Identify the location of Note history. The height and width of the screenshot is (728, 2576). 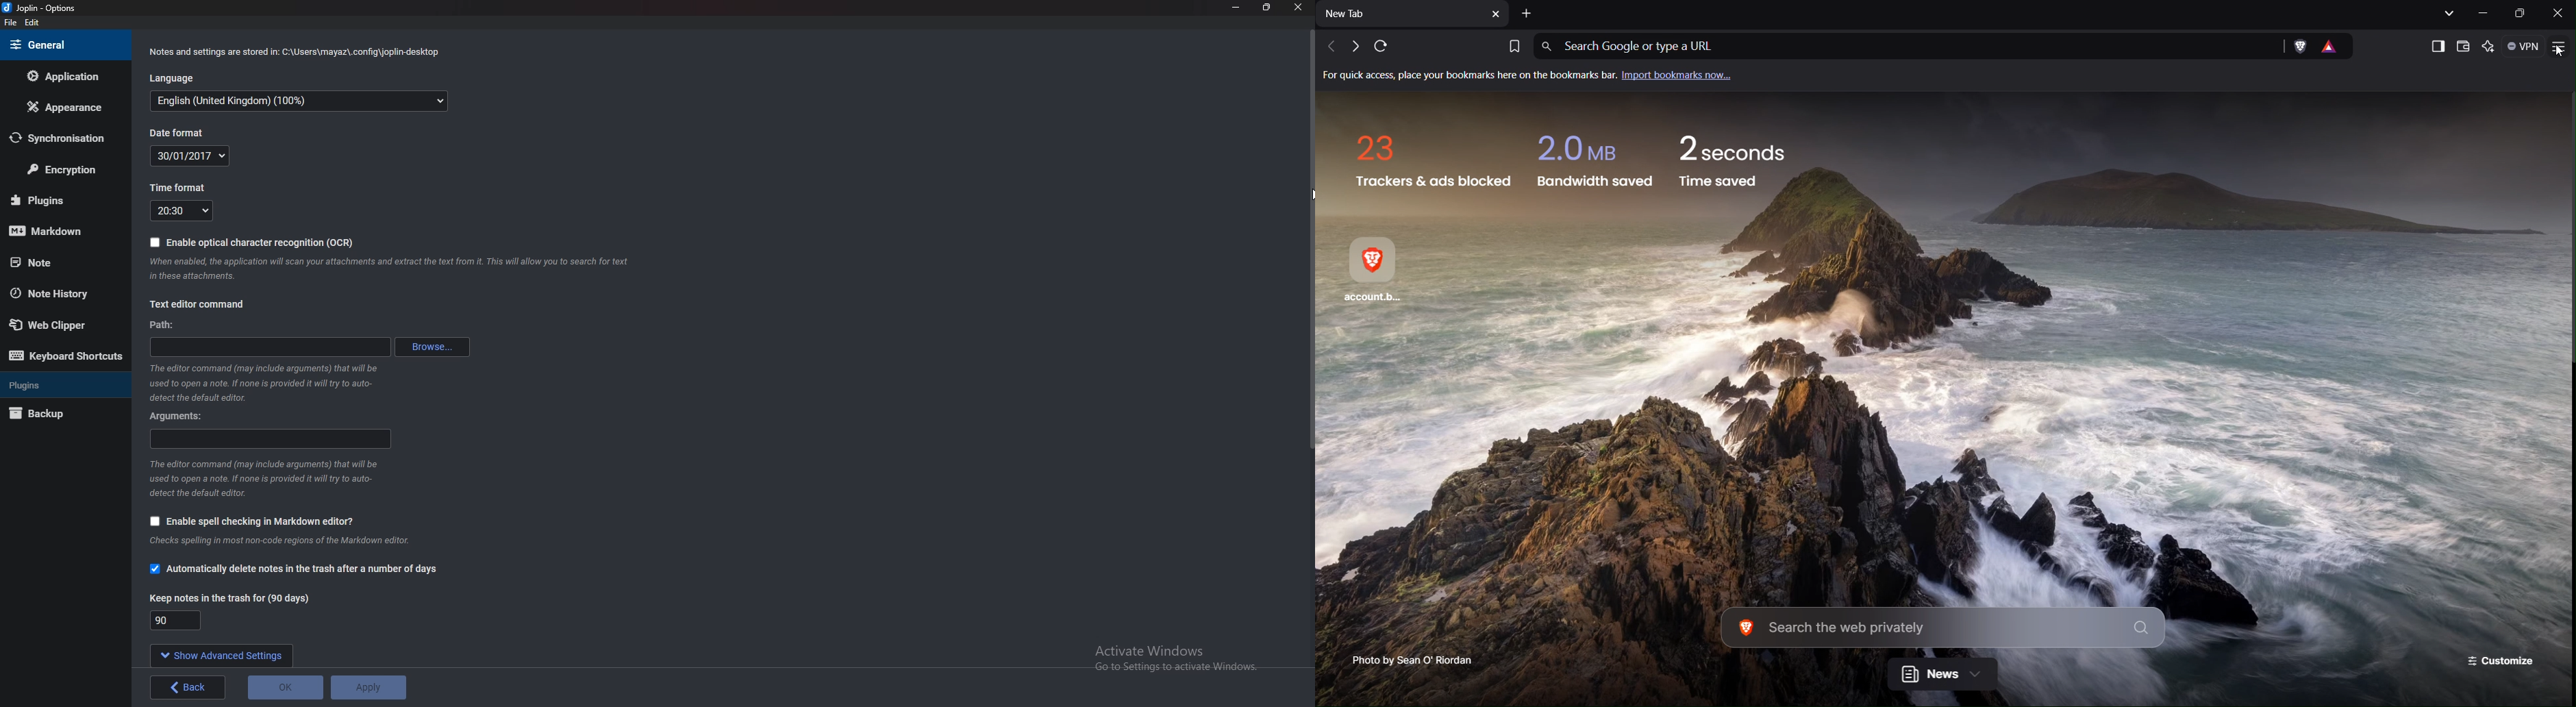
(56, 294).